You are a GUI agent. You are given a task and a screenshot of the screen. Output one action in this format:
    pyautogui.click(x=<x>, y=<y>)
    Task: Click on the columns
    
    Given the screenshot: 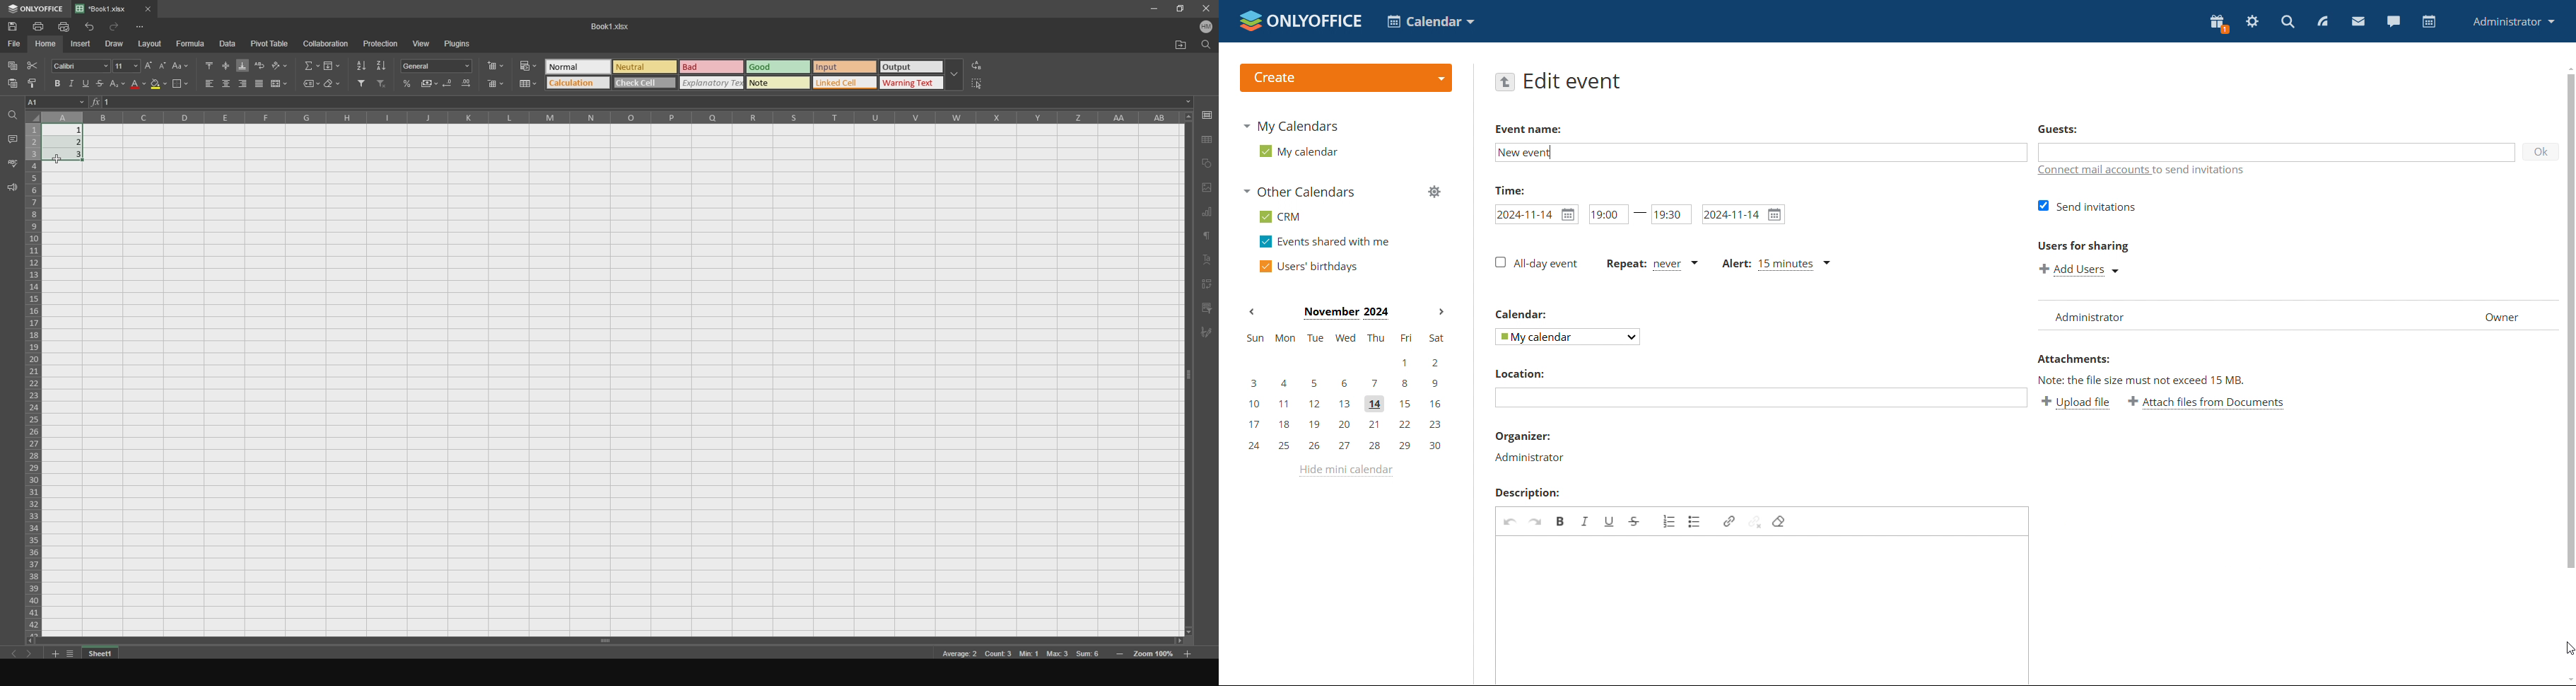 What is the action you would take?
    pyautogui.click(x=614, y=117)
    